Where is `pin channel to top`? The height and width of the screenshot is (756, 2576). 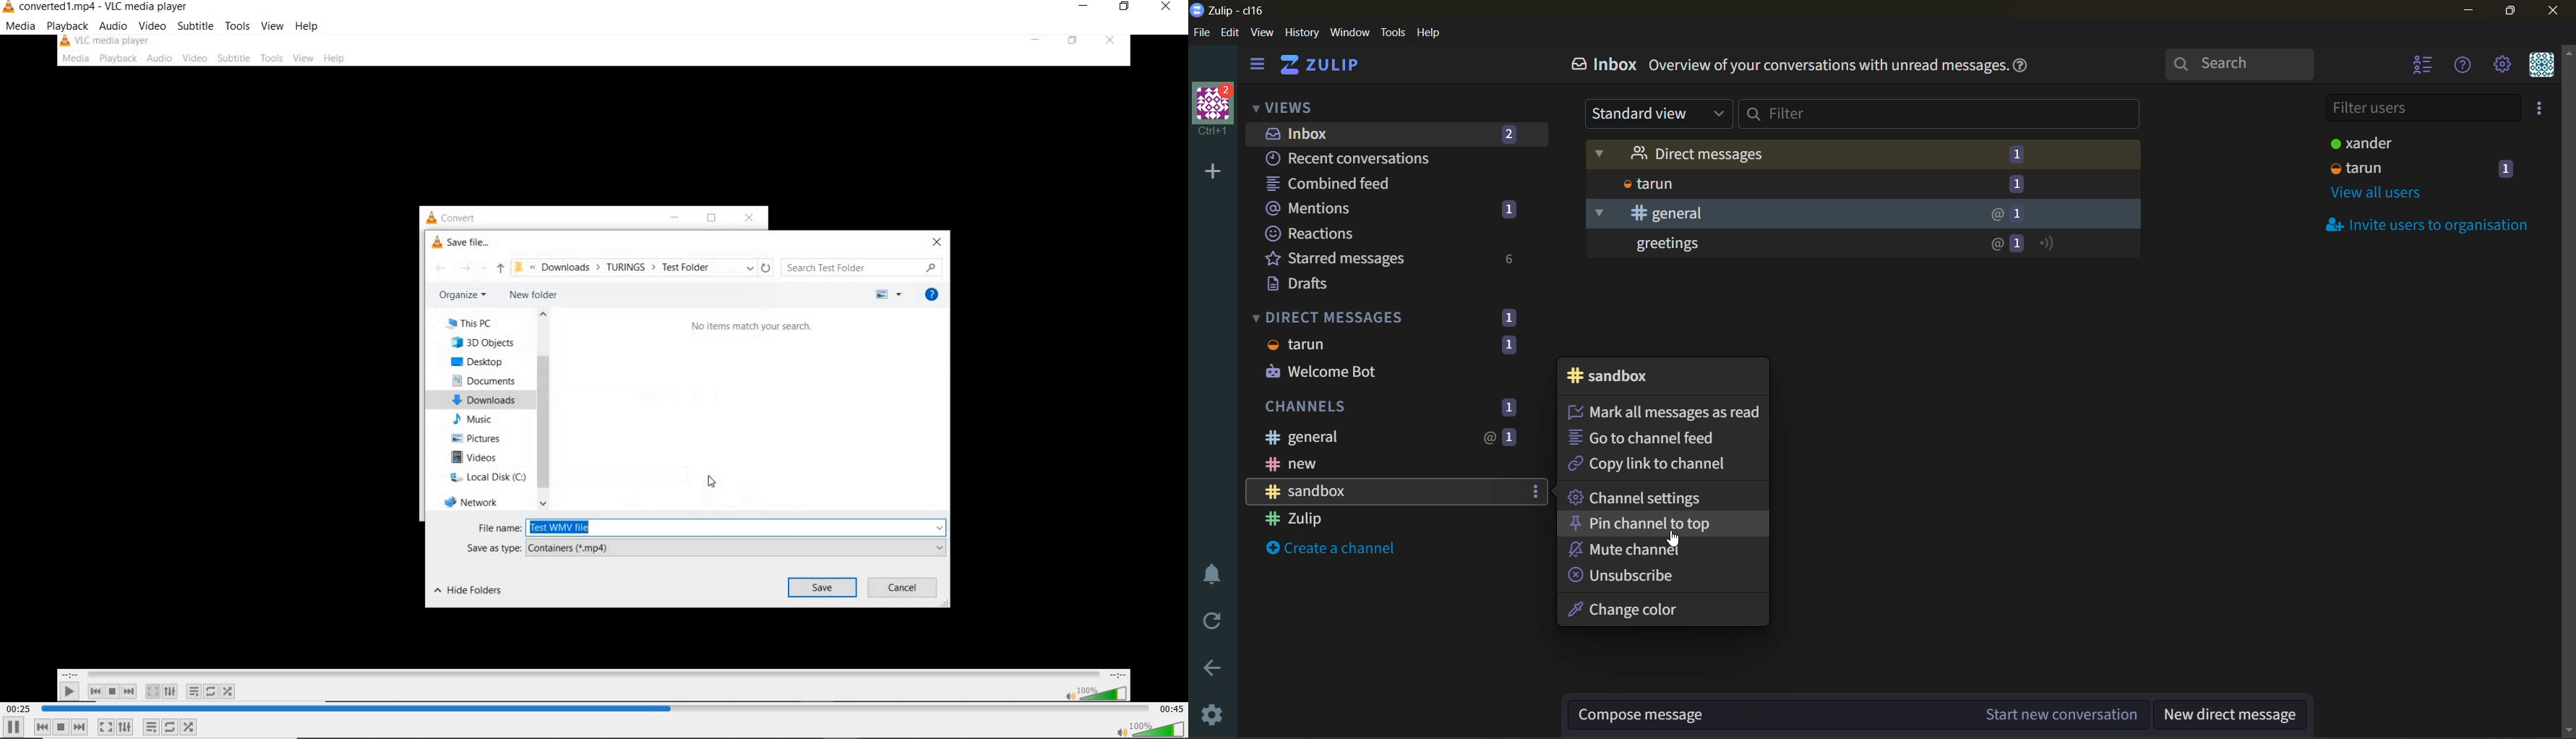 pin channel to top is located at coordinates (1651, 524).